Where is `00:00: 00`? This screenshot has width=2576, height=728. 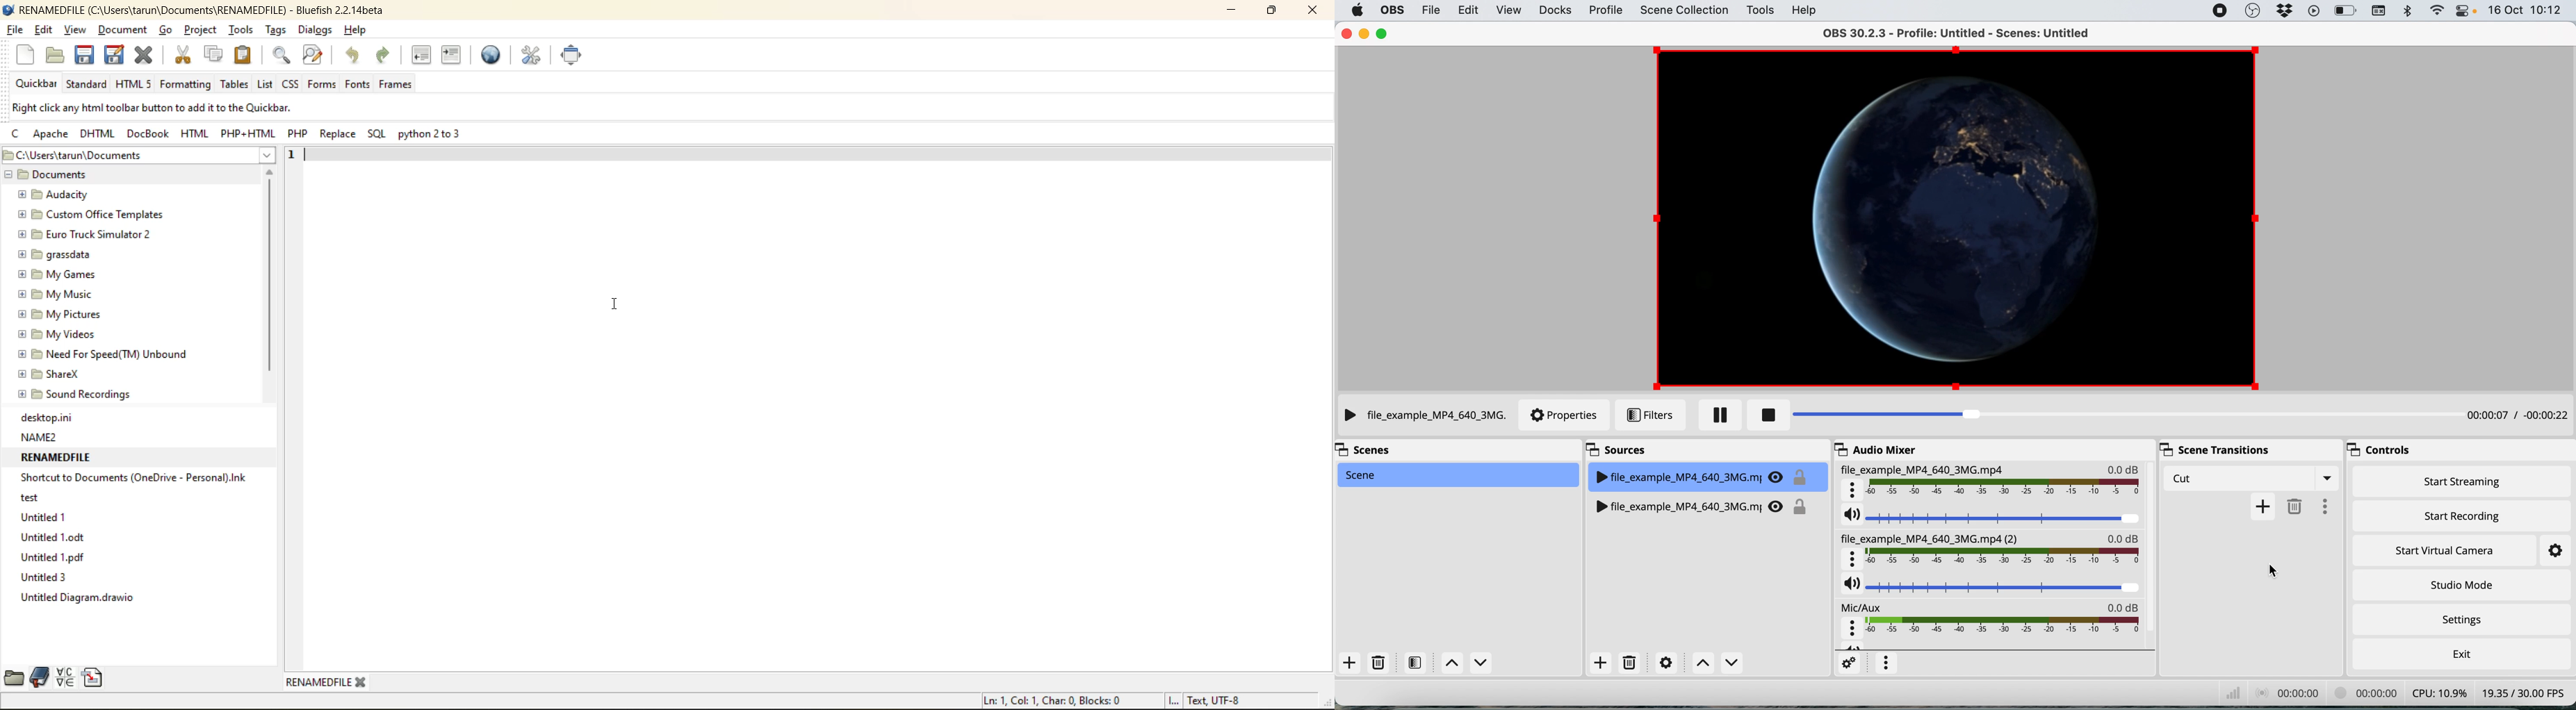 00:00: 00 is located at coordinates (2288, 694).